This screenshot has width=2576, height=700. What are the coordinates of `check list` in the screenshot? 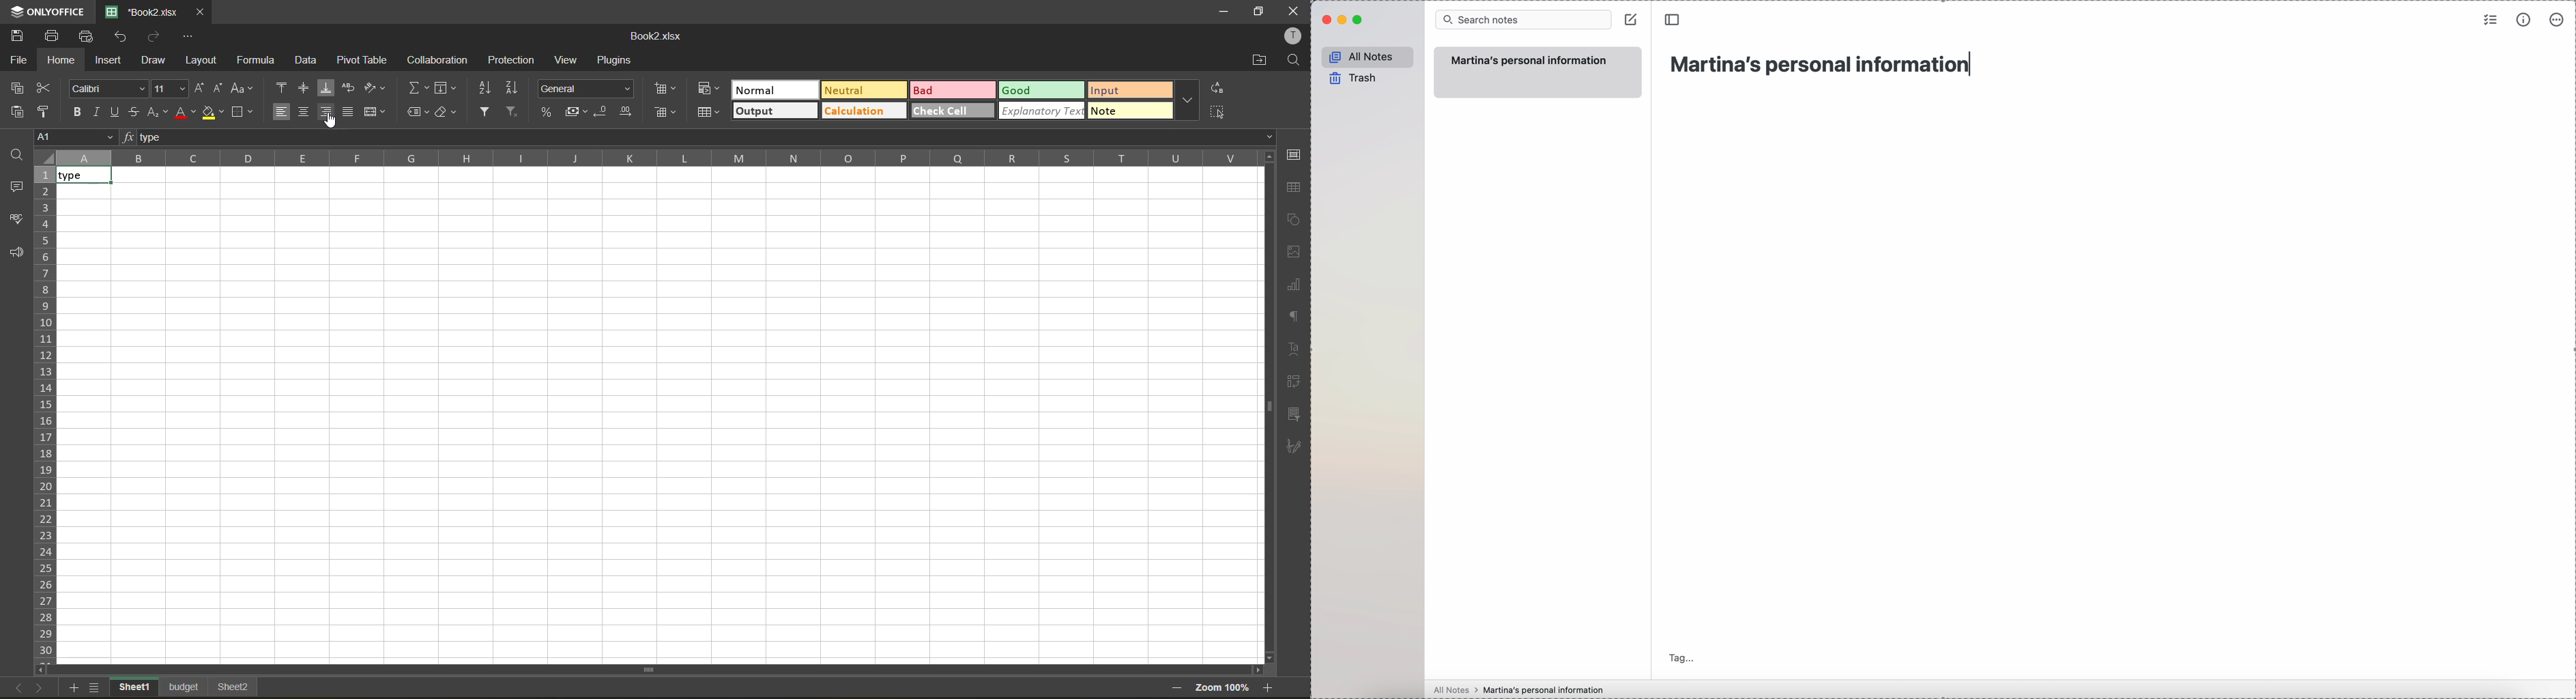 It's located at (2489, 21).